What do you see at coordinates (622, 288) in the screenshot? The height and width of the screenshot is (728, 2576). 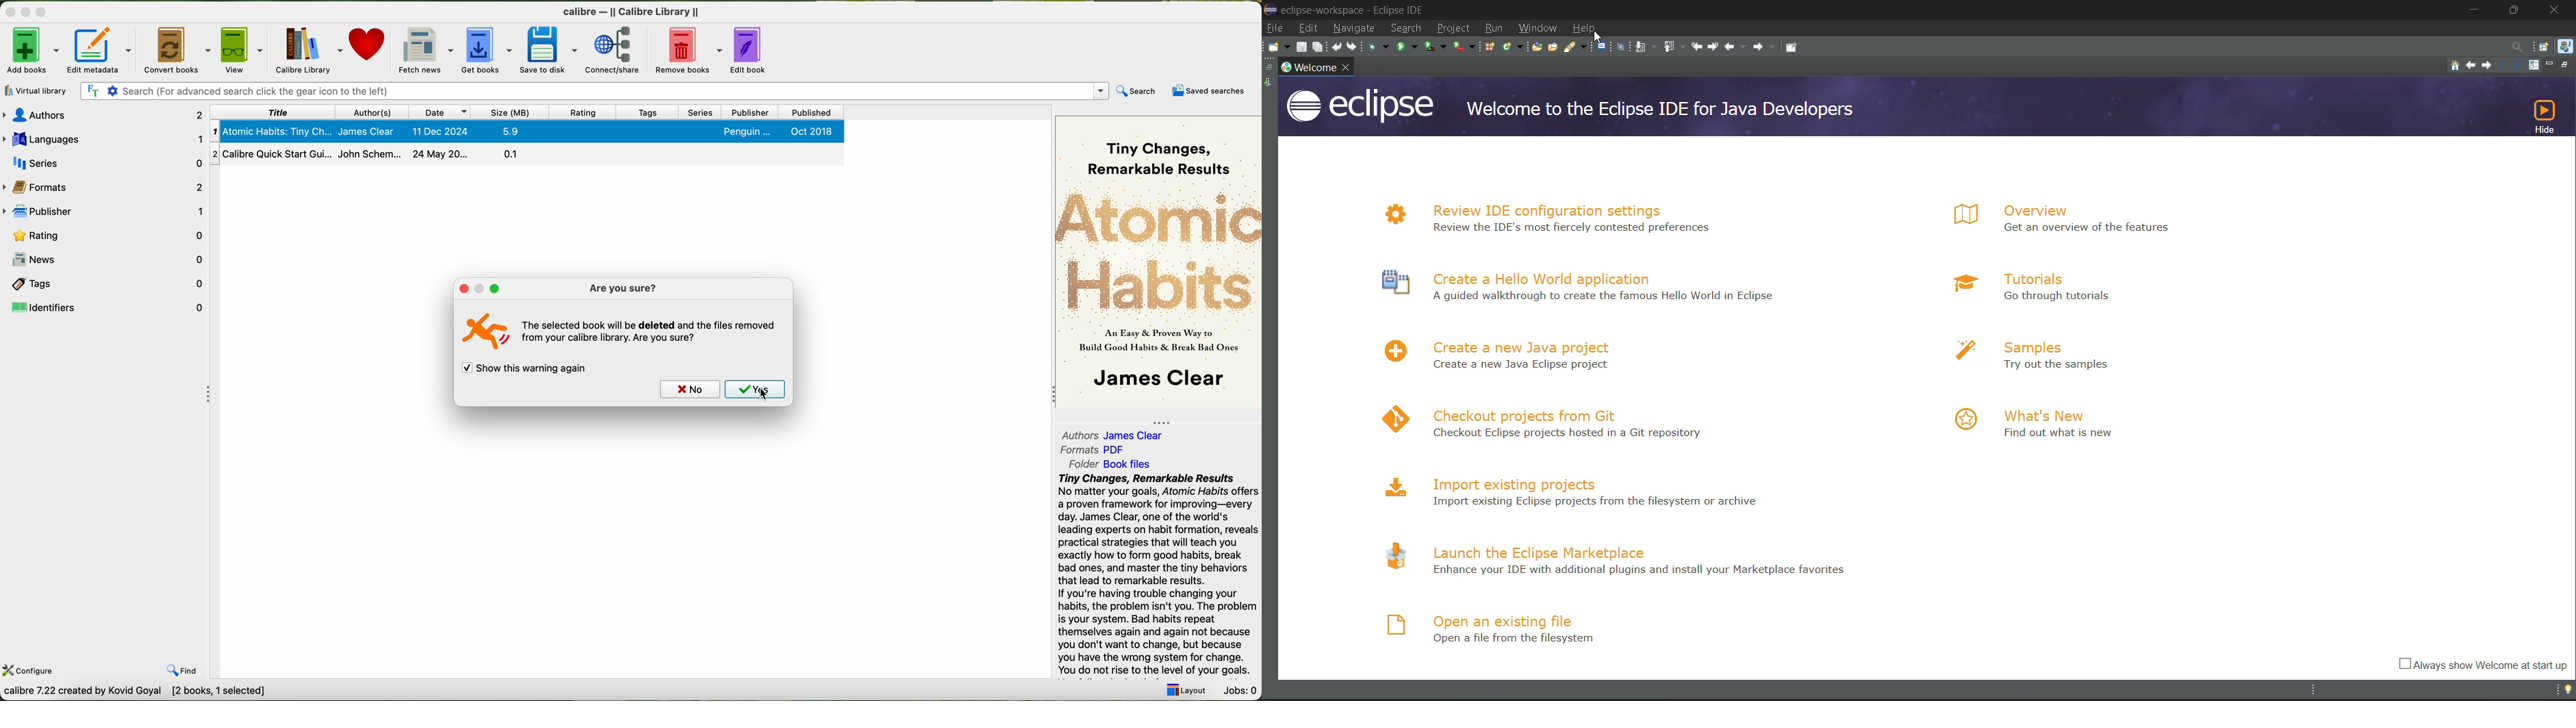 I see `are you sure?` at bounding box center [622, 288].